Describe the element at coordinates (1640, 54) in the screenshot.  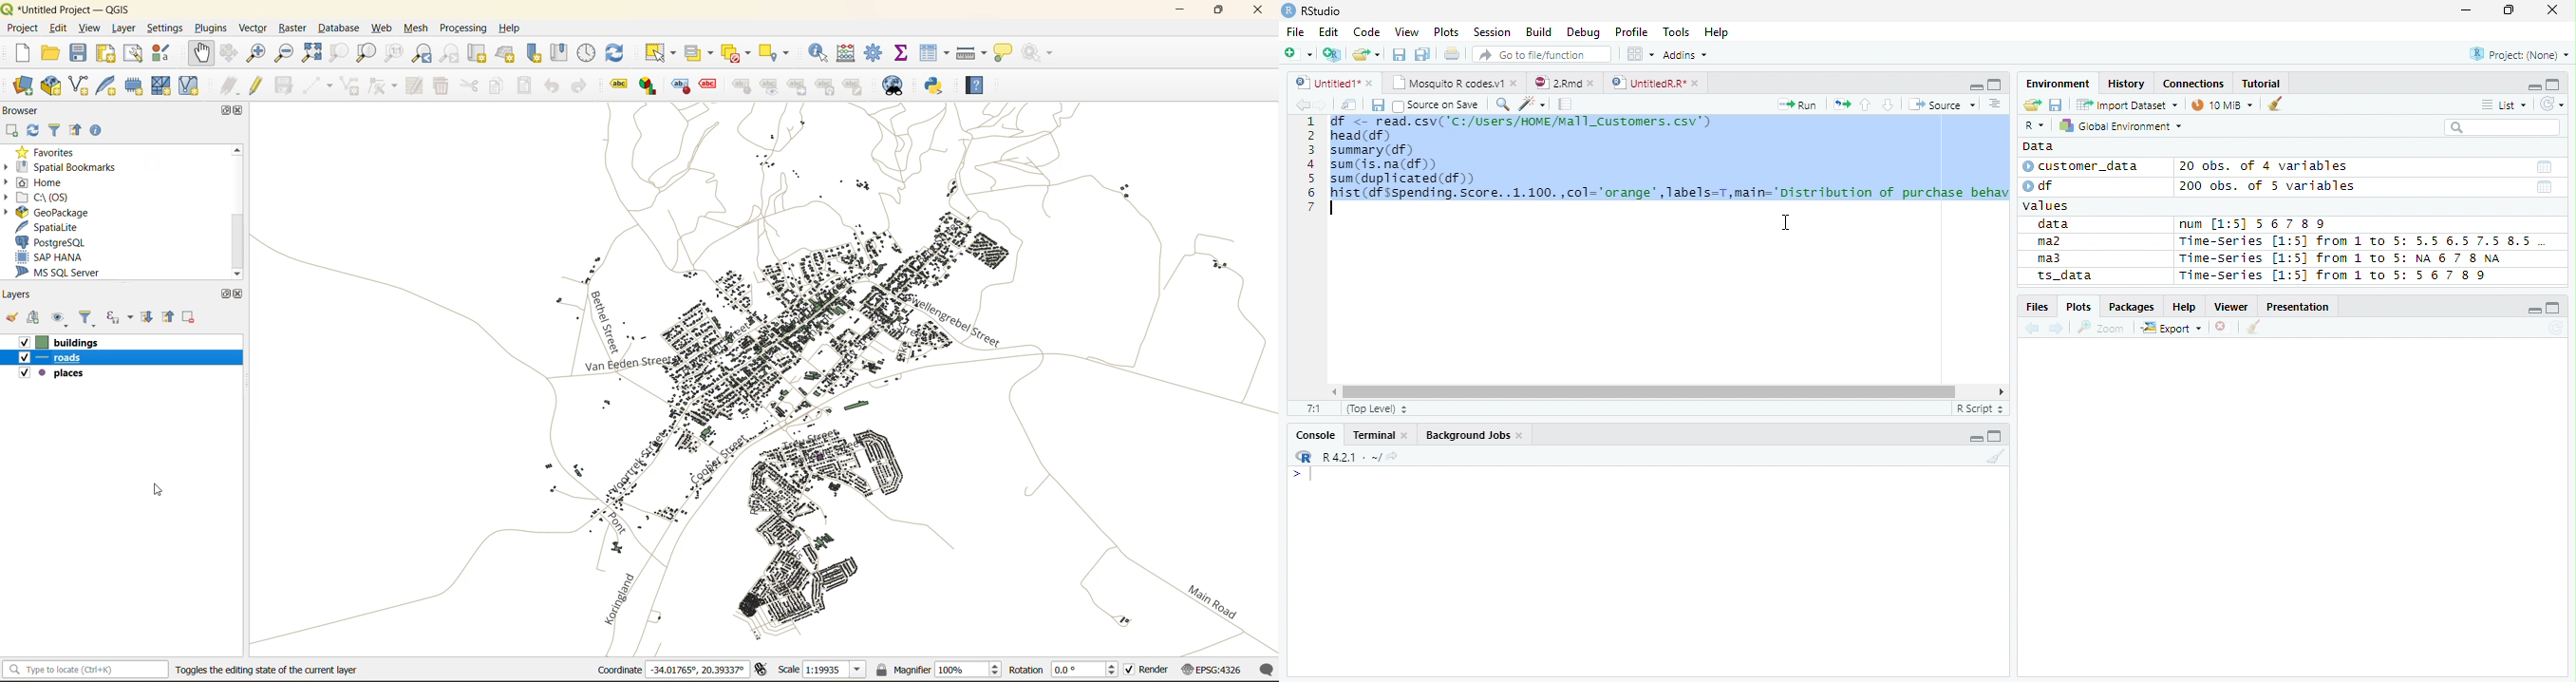
I see `Workplace panes` at that location.